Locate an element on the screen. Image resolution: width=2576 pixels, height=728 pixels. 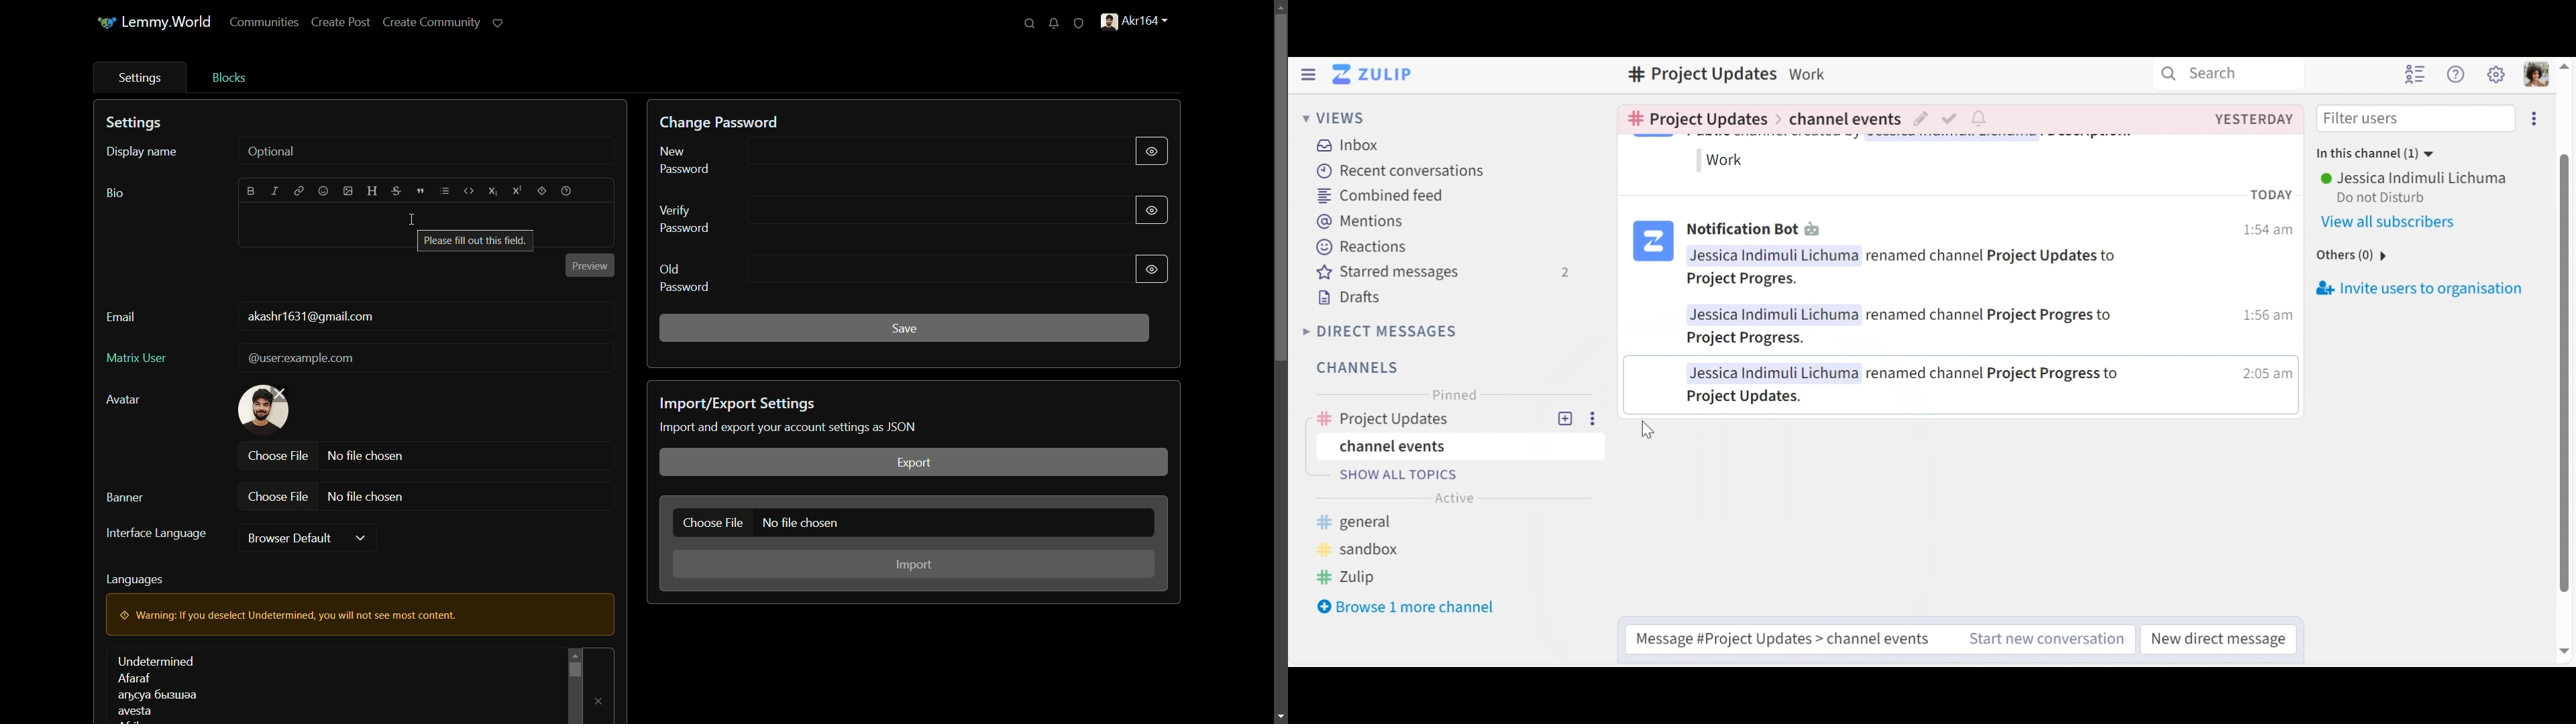
Invite users to oraginsation is located at coordinates (2434, 286).